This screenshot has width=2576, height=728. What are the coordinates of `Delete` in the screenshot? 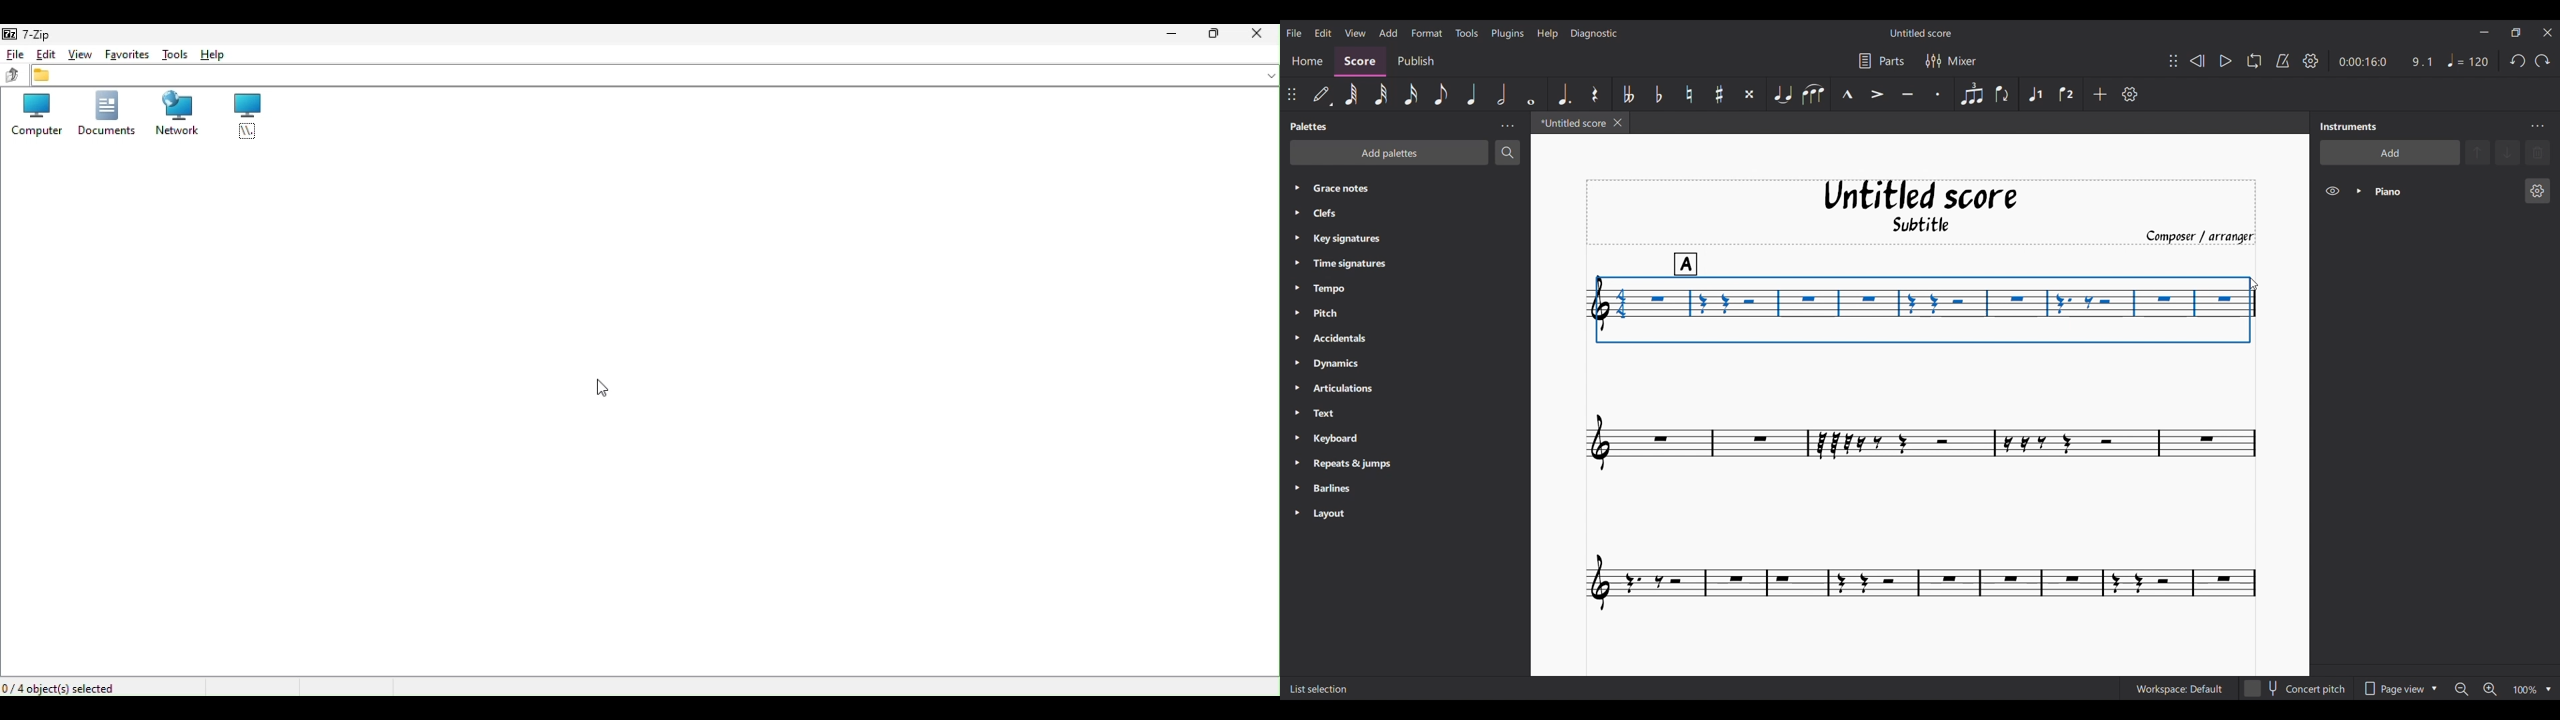 It's located at (2538, 153).